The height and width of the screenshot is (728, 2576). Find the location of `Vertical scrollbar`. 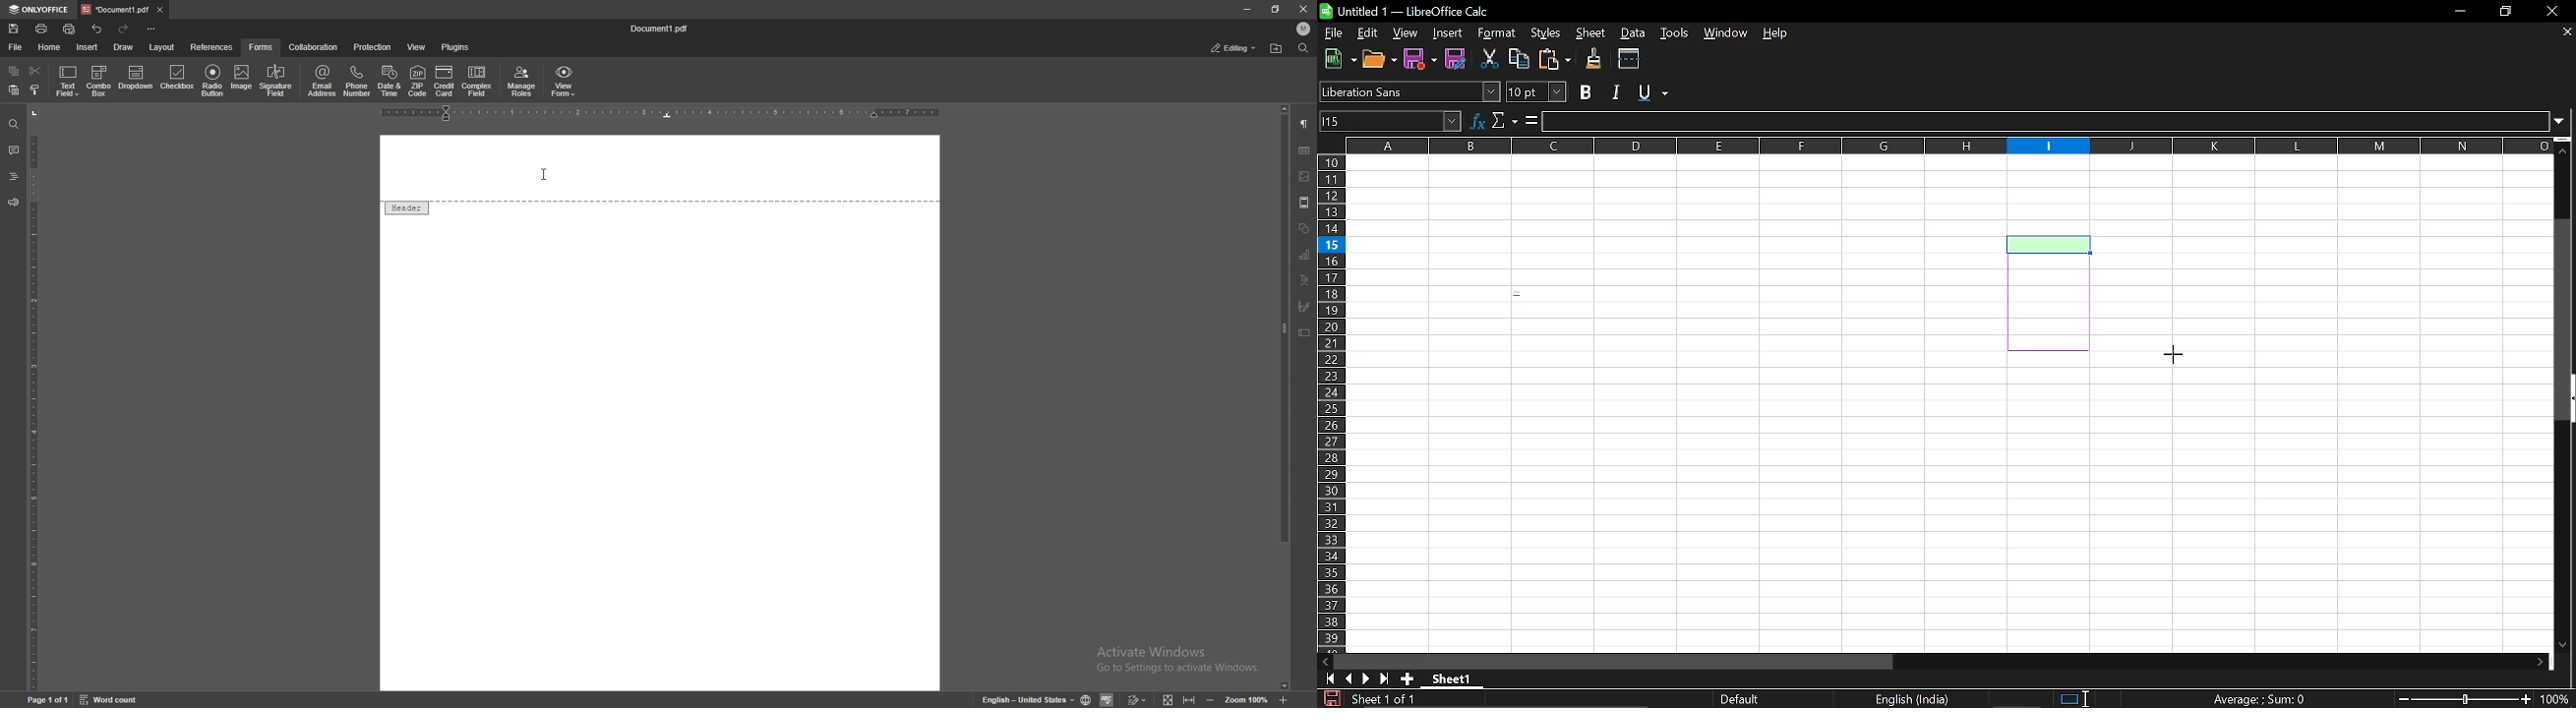

Vertical scrollbar is located at coordinates (2565, 322).